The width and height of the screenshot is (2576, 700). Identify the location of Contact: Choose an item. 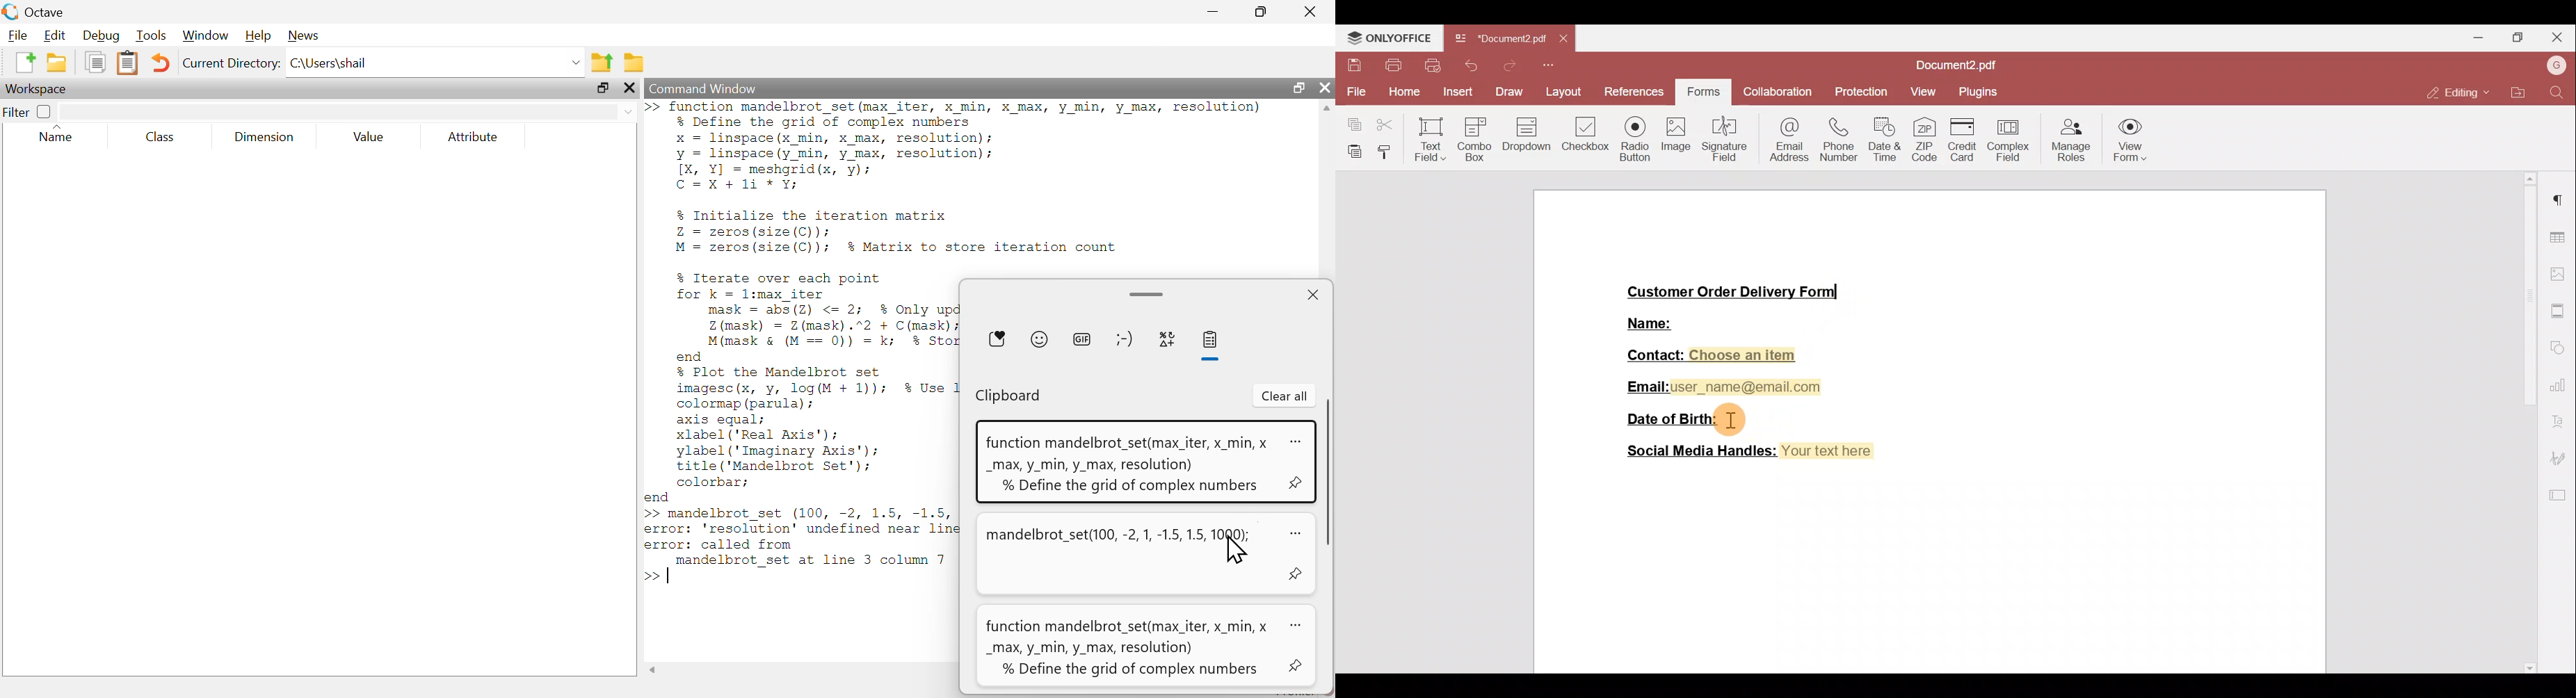
(1714, 356).